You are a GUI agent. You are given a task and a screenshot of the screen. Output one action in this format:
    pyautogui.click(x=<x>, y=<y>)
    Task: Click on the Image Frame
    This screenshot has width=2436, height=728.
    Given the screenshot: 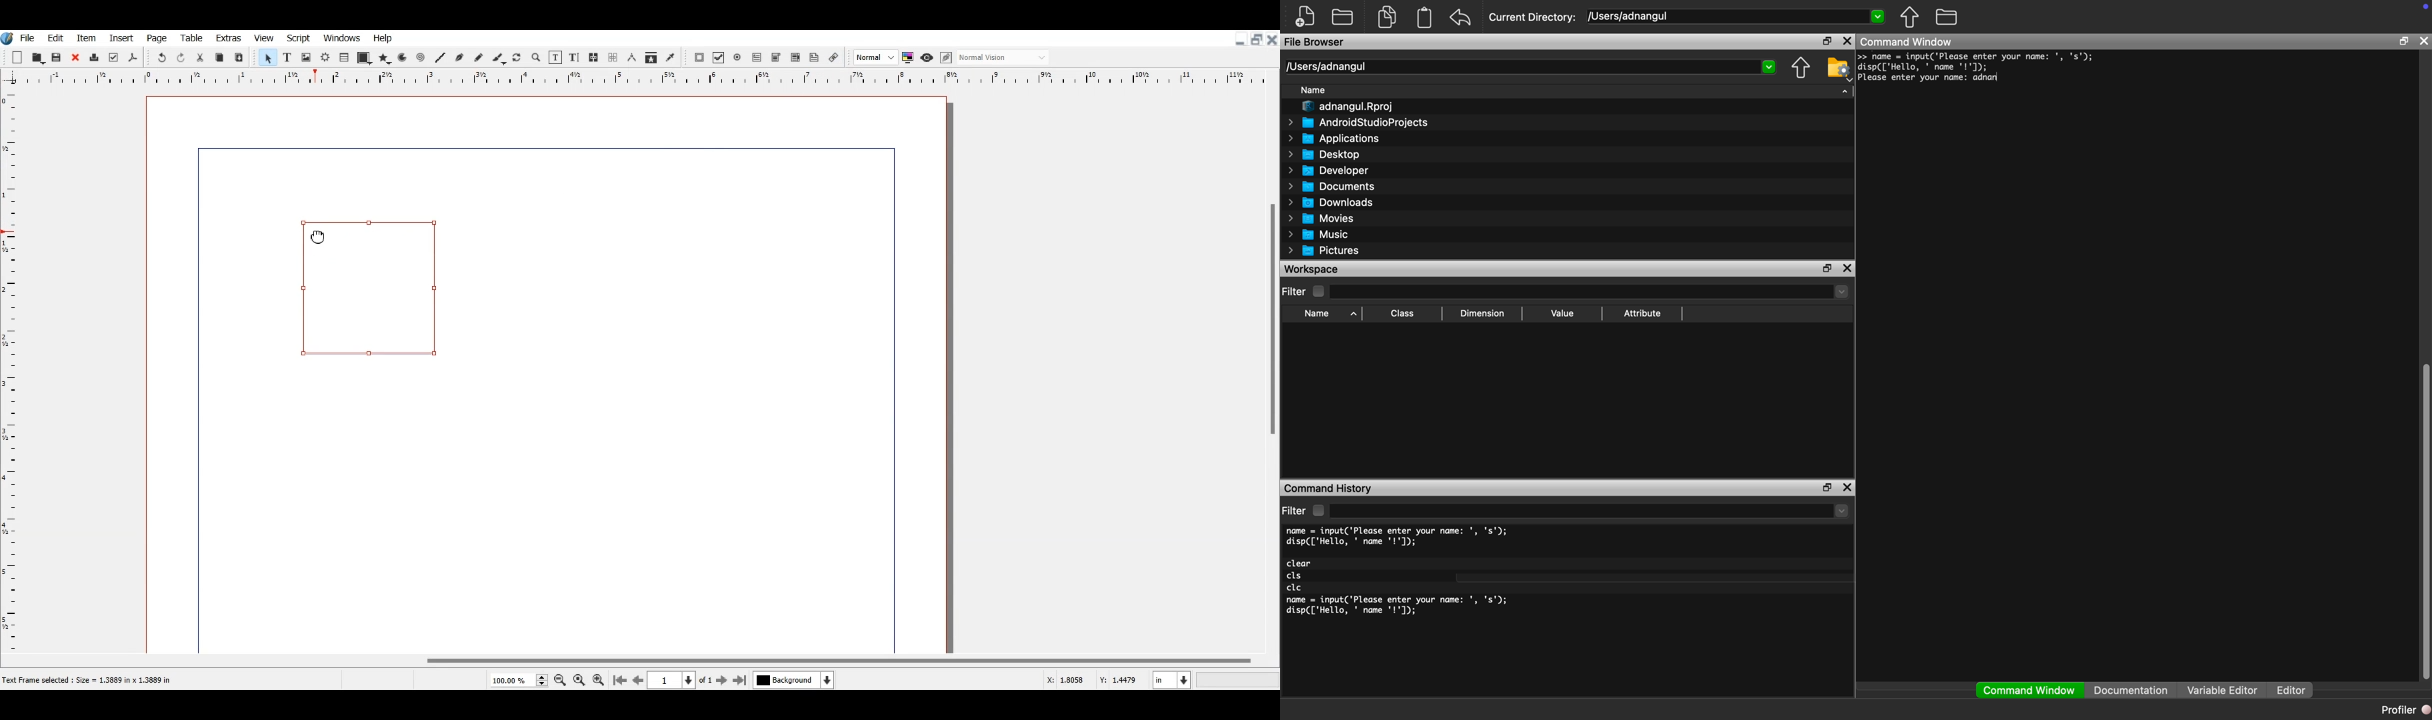 What is the action you would take?
    pyautogui.click(x=306, y=57)
    